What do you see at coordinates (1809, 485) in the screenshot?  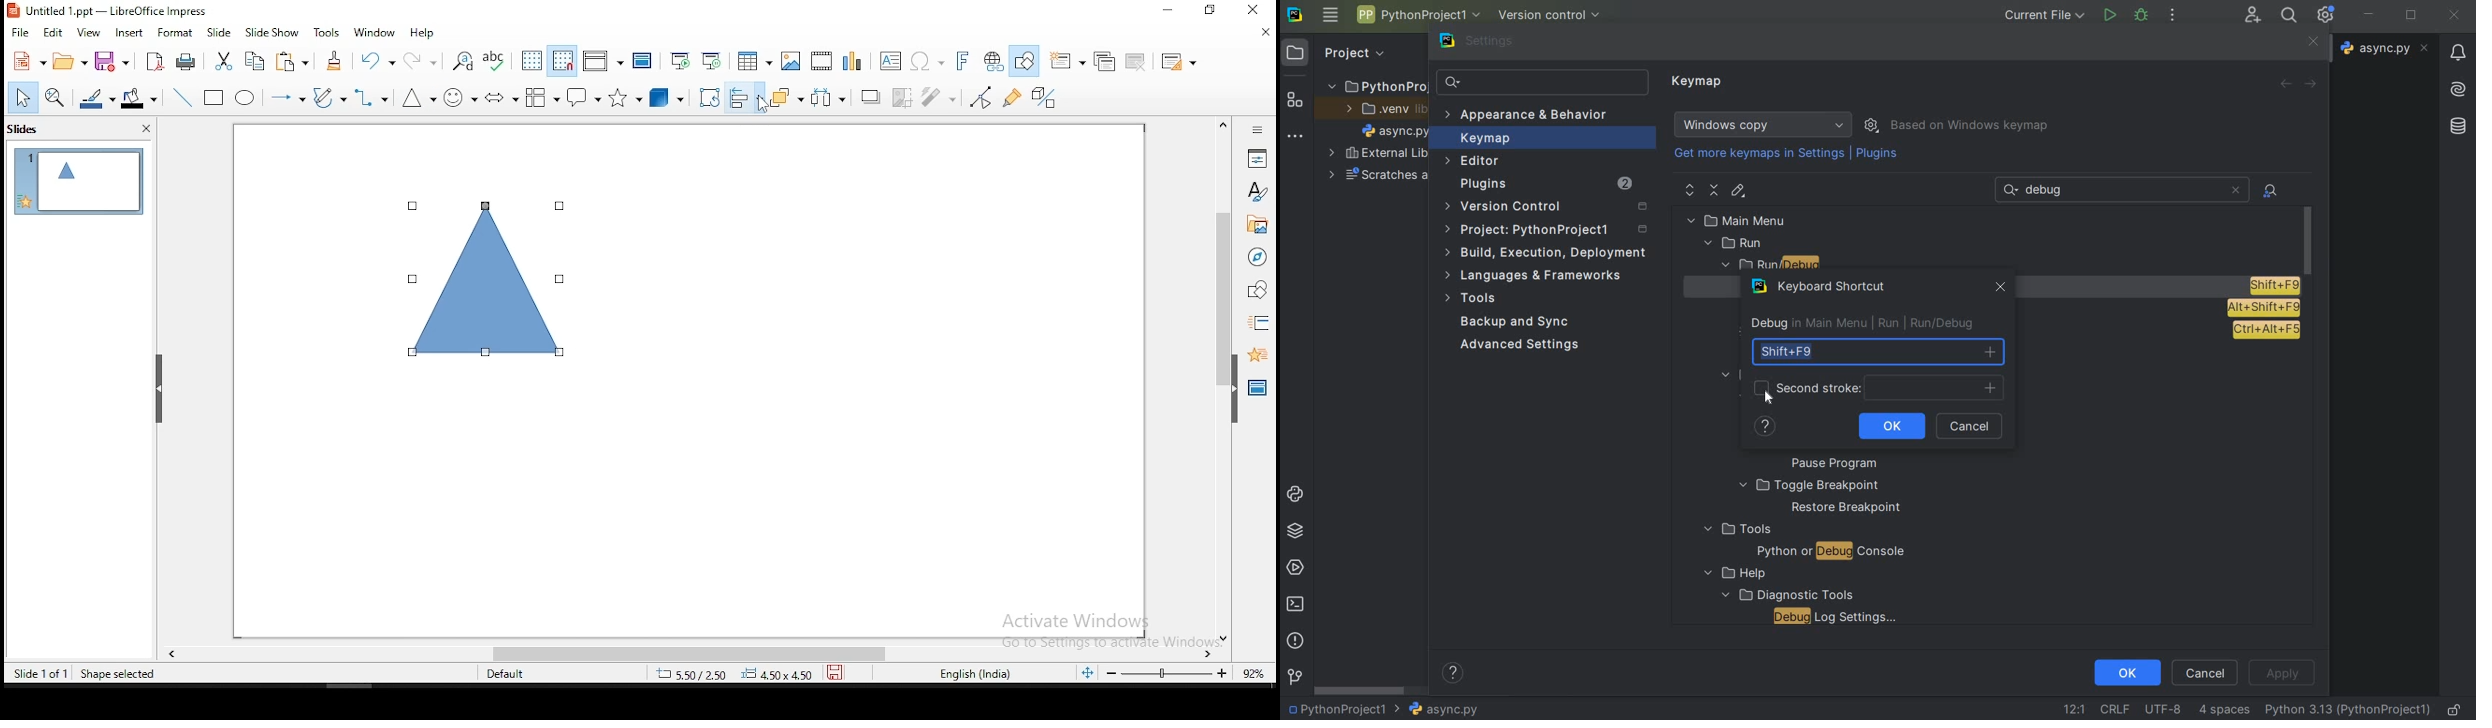 I see `toggle breakpoint` at bounding box center [1809, 485].